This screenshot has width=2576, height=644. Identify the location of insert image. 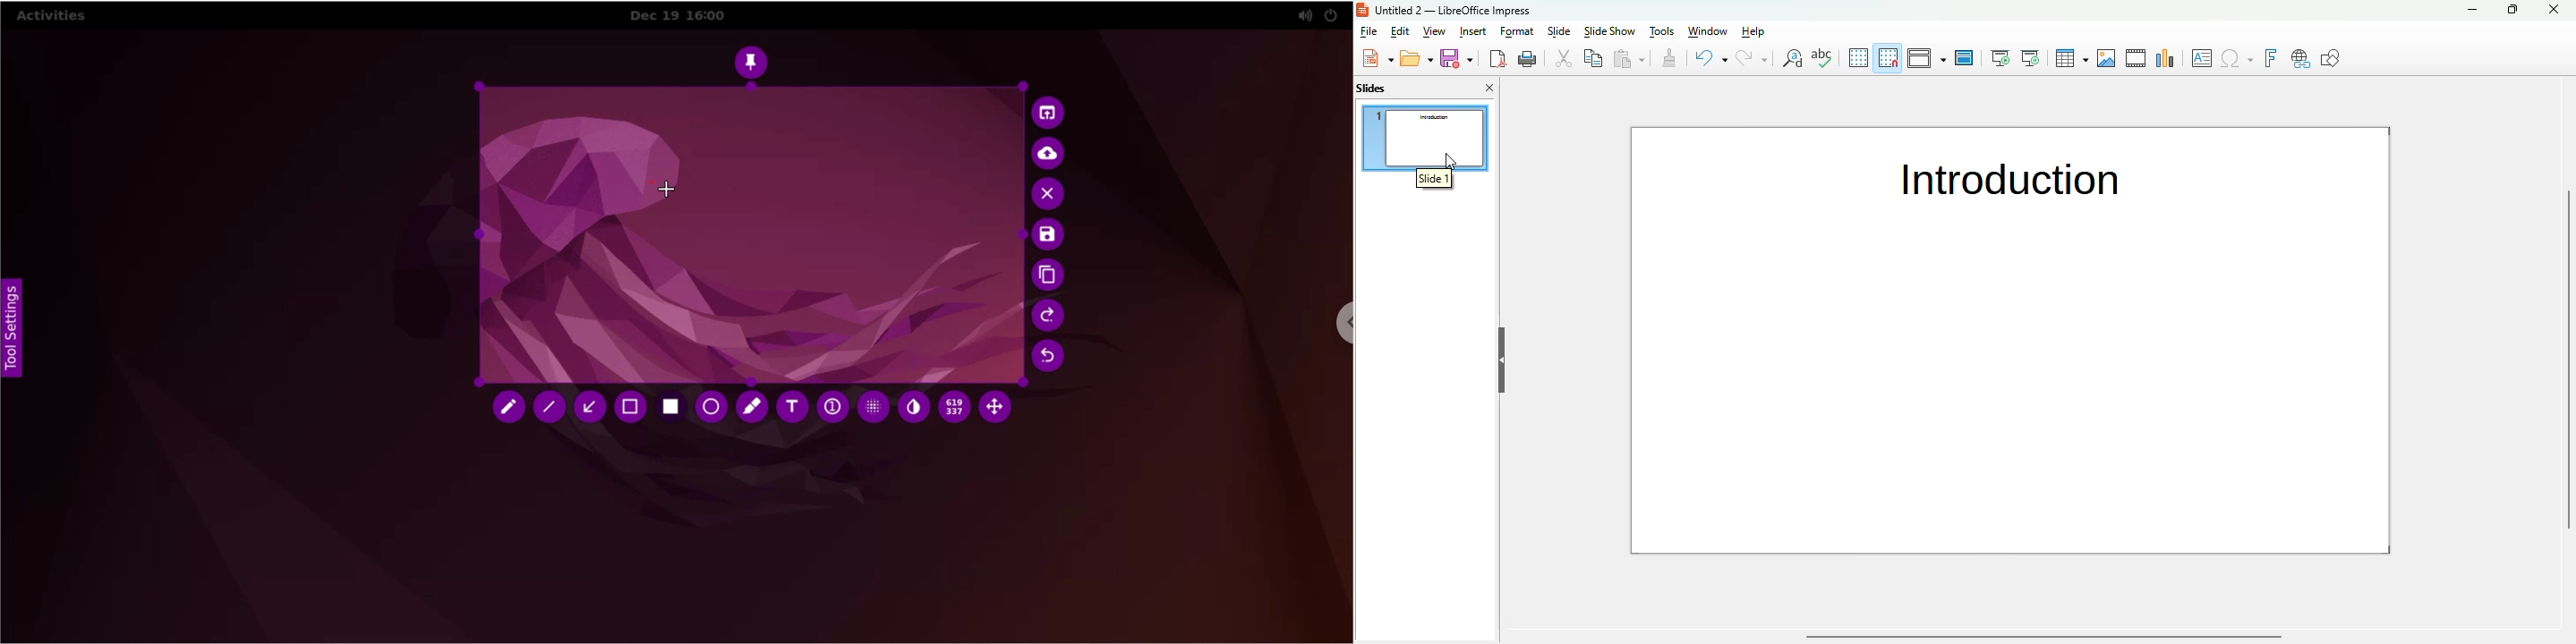
(2108, 58).